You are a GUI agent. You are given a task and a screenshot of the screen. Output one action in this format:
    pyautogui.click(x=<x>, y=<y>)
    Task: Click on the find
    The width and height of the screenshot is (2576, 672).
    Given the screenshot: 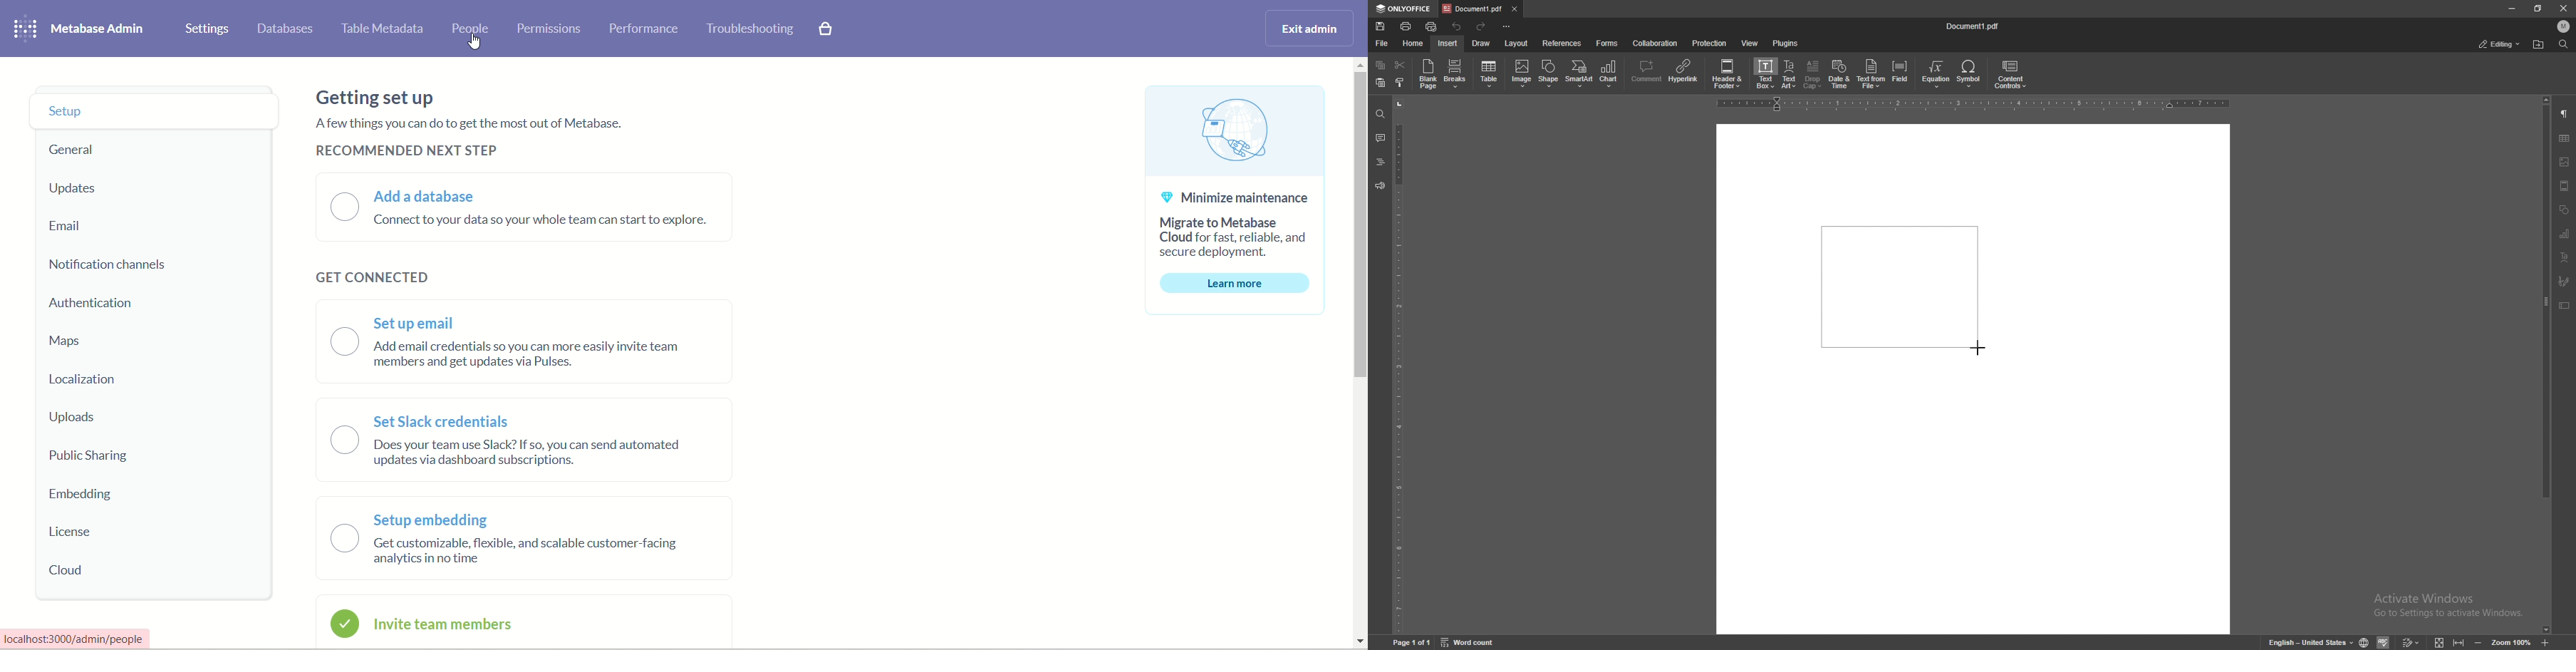 What is the action you would take?
    pyautogui.click(x=1379, y=115)
    